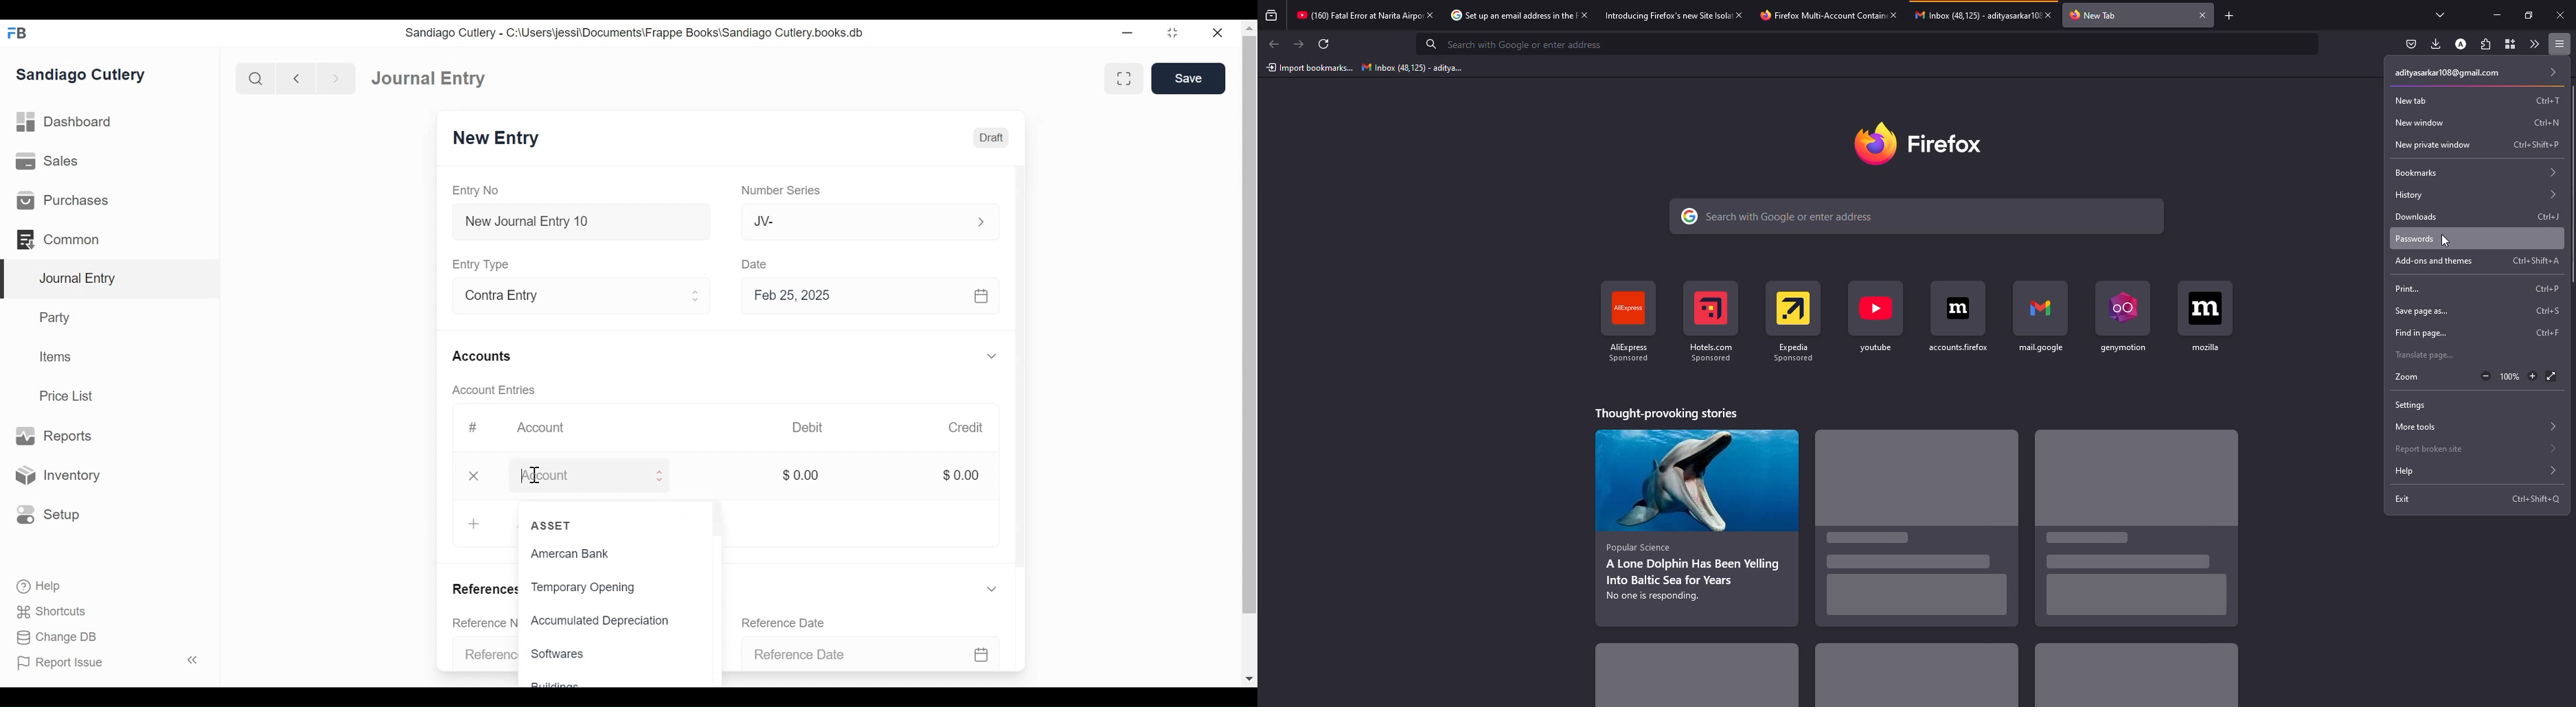 The width and height of the screenshot is (2576, 728). I want to click on Close, so click(476, 476).